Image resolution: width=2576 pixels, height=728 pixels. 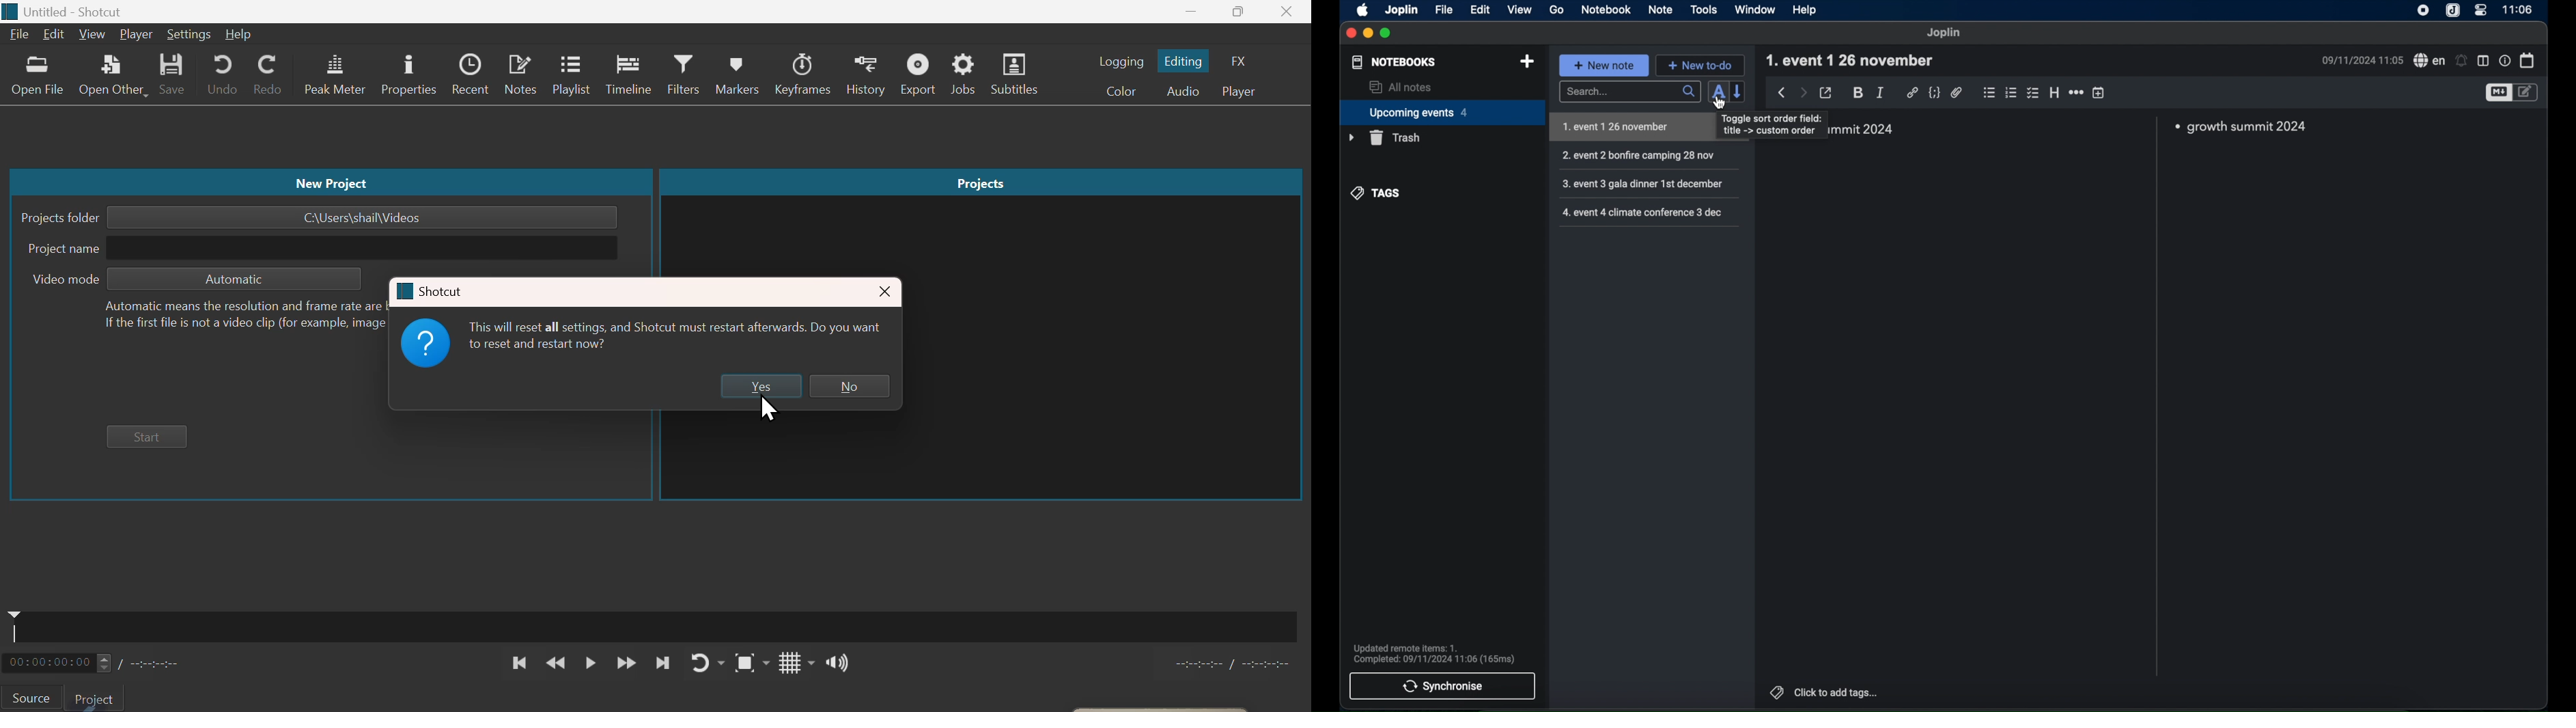 What do you see at coordinates (519, 76) in the screenshot?
I see `notes` at bounding box center [519, 76].